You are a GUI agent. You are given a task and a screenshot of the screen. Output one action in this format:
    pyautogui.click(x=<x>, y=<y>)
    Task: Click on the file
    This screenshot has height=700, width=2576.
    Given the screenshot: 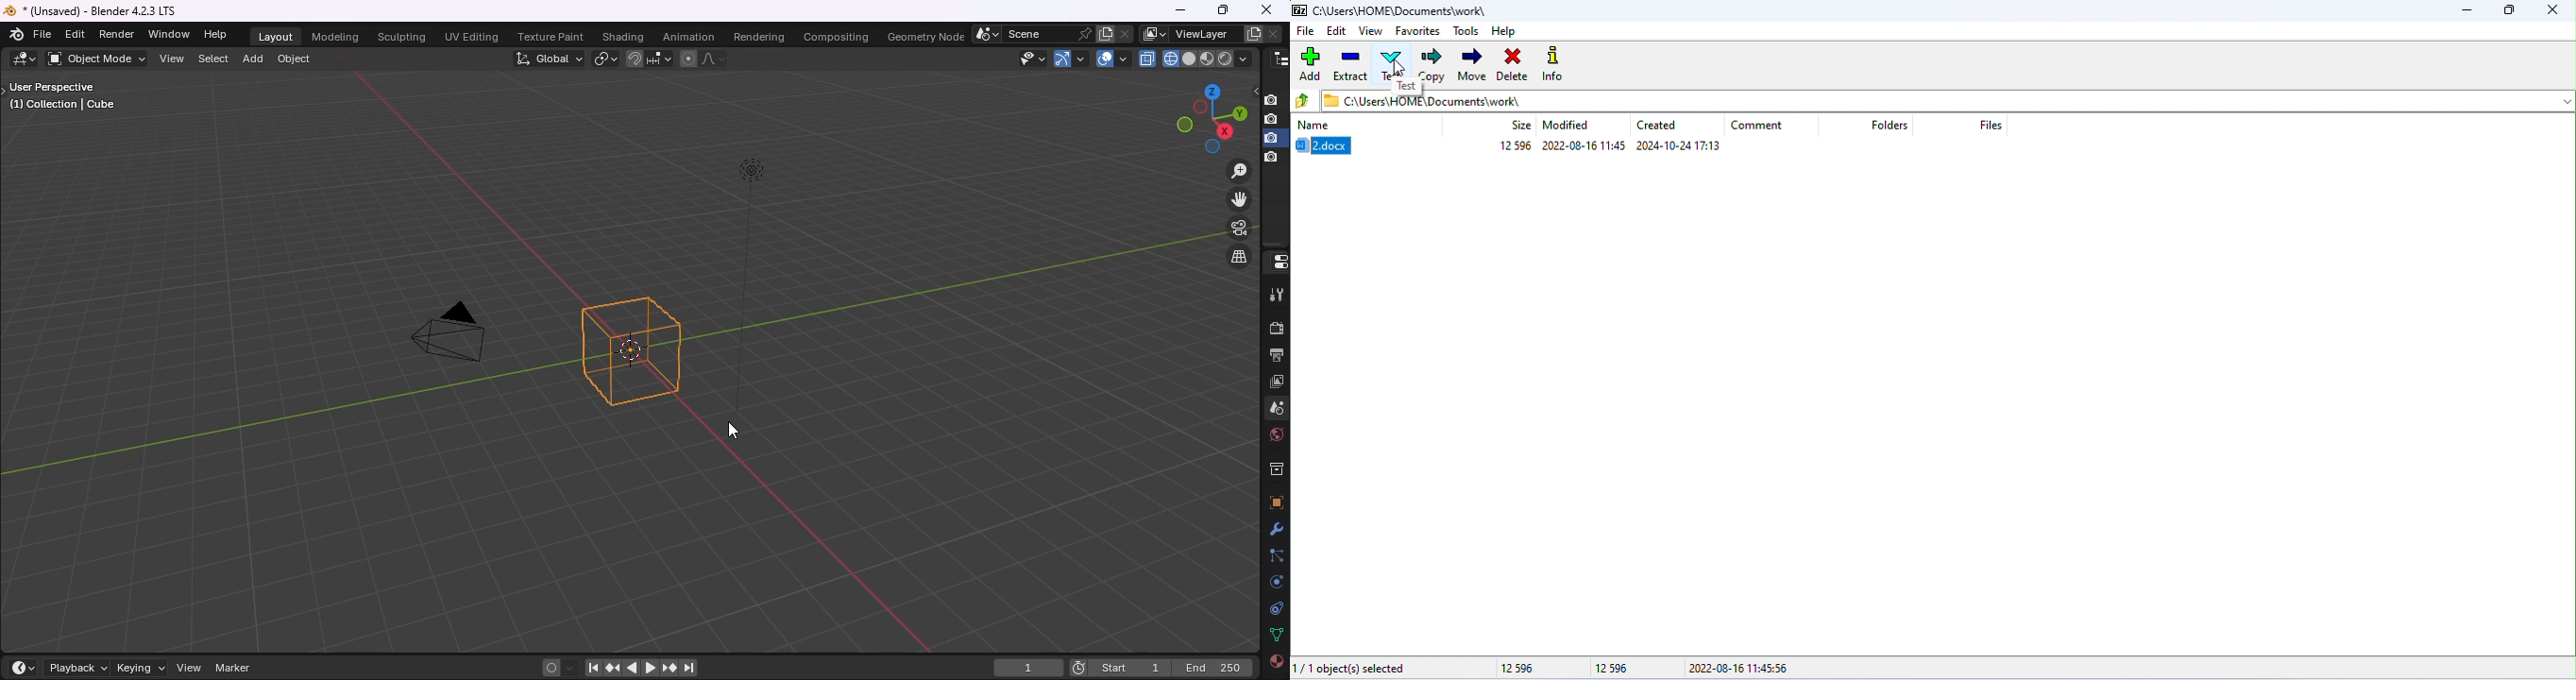 What is the action you would take?
    pyautogui.click(x=1307, y=30)
    